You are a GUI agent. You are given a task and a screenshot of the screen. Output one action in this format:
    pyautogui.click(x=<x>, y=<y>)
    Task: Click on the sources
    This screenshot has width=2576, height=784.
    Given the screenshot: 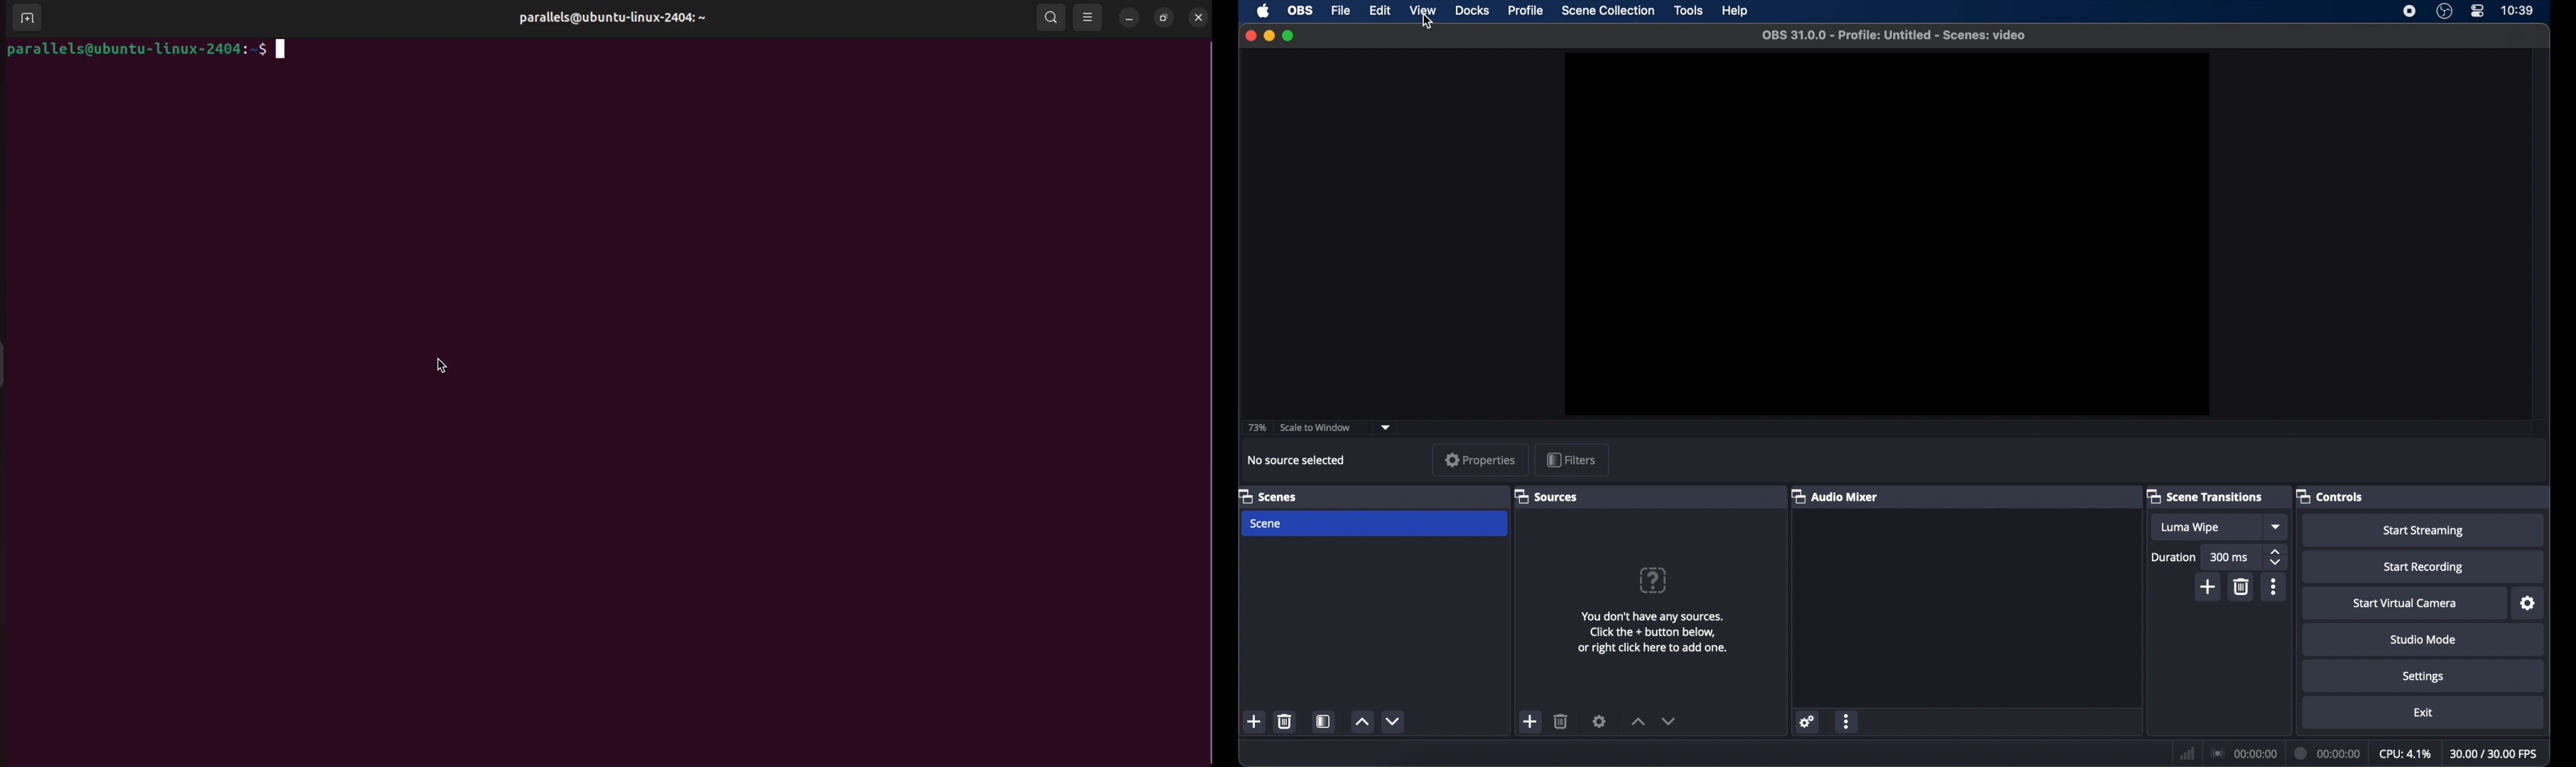 What is the action you would take?
    pyautogui.click(x=1546, y=496)
    